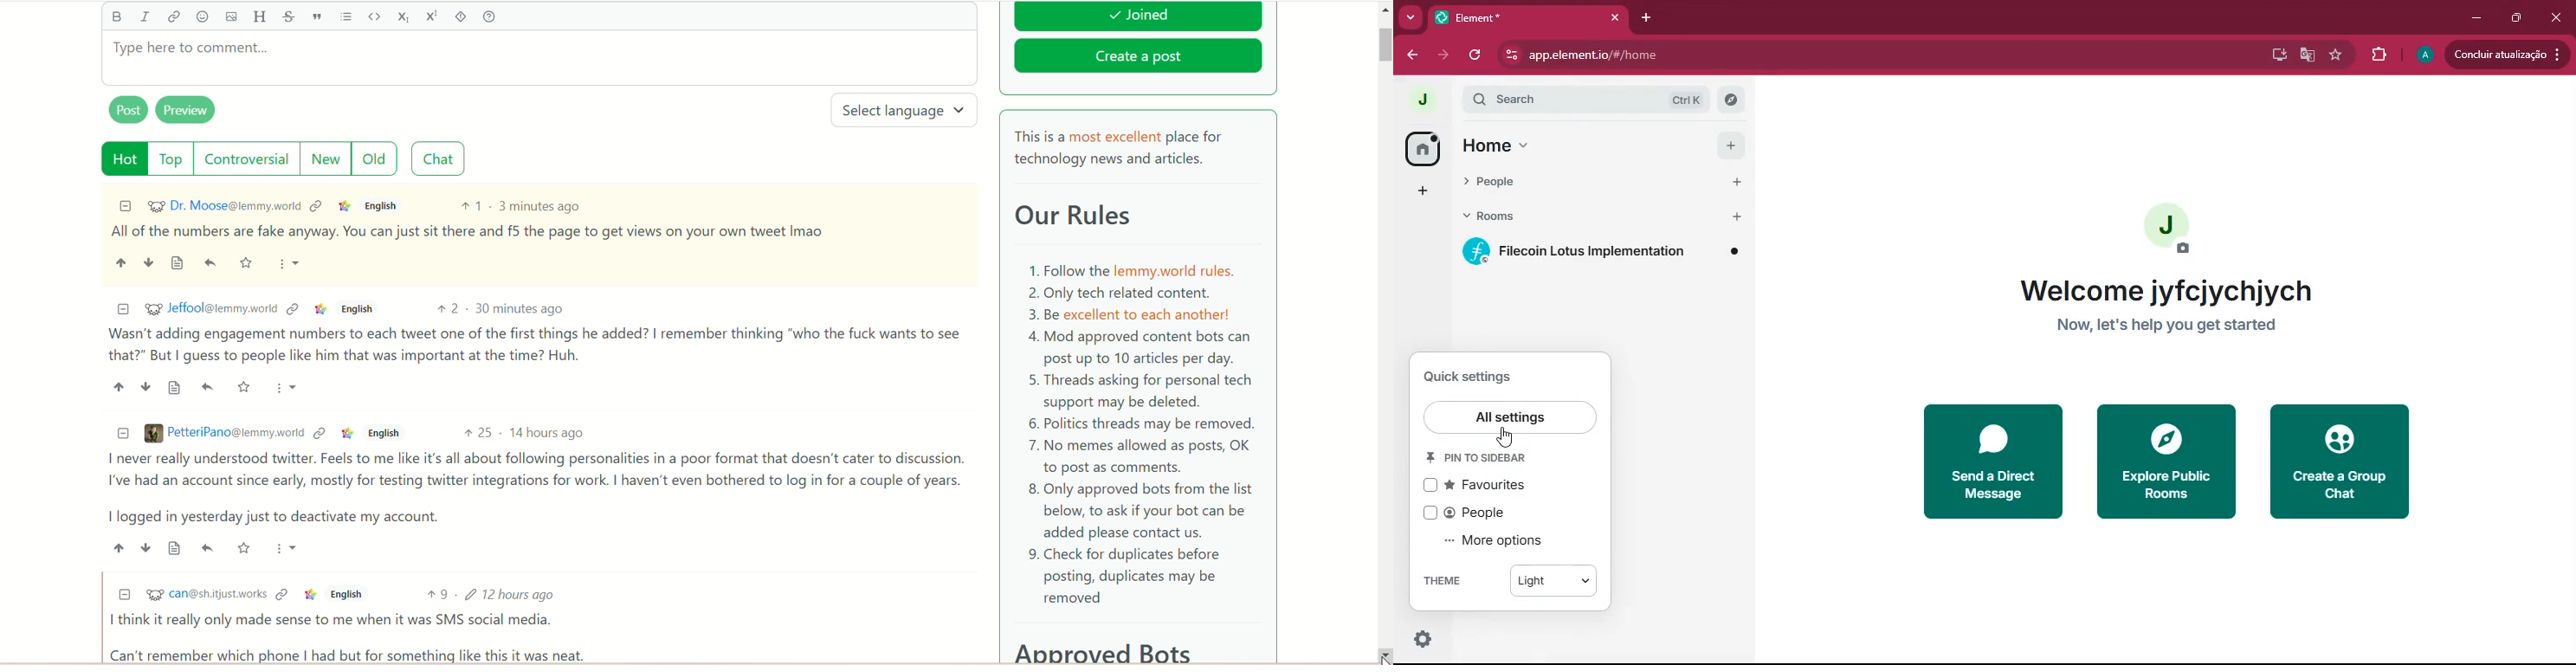  I want to click on close, so click(1615, 17).